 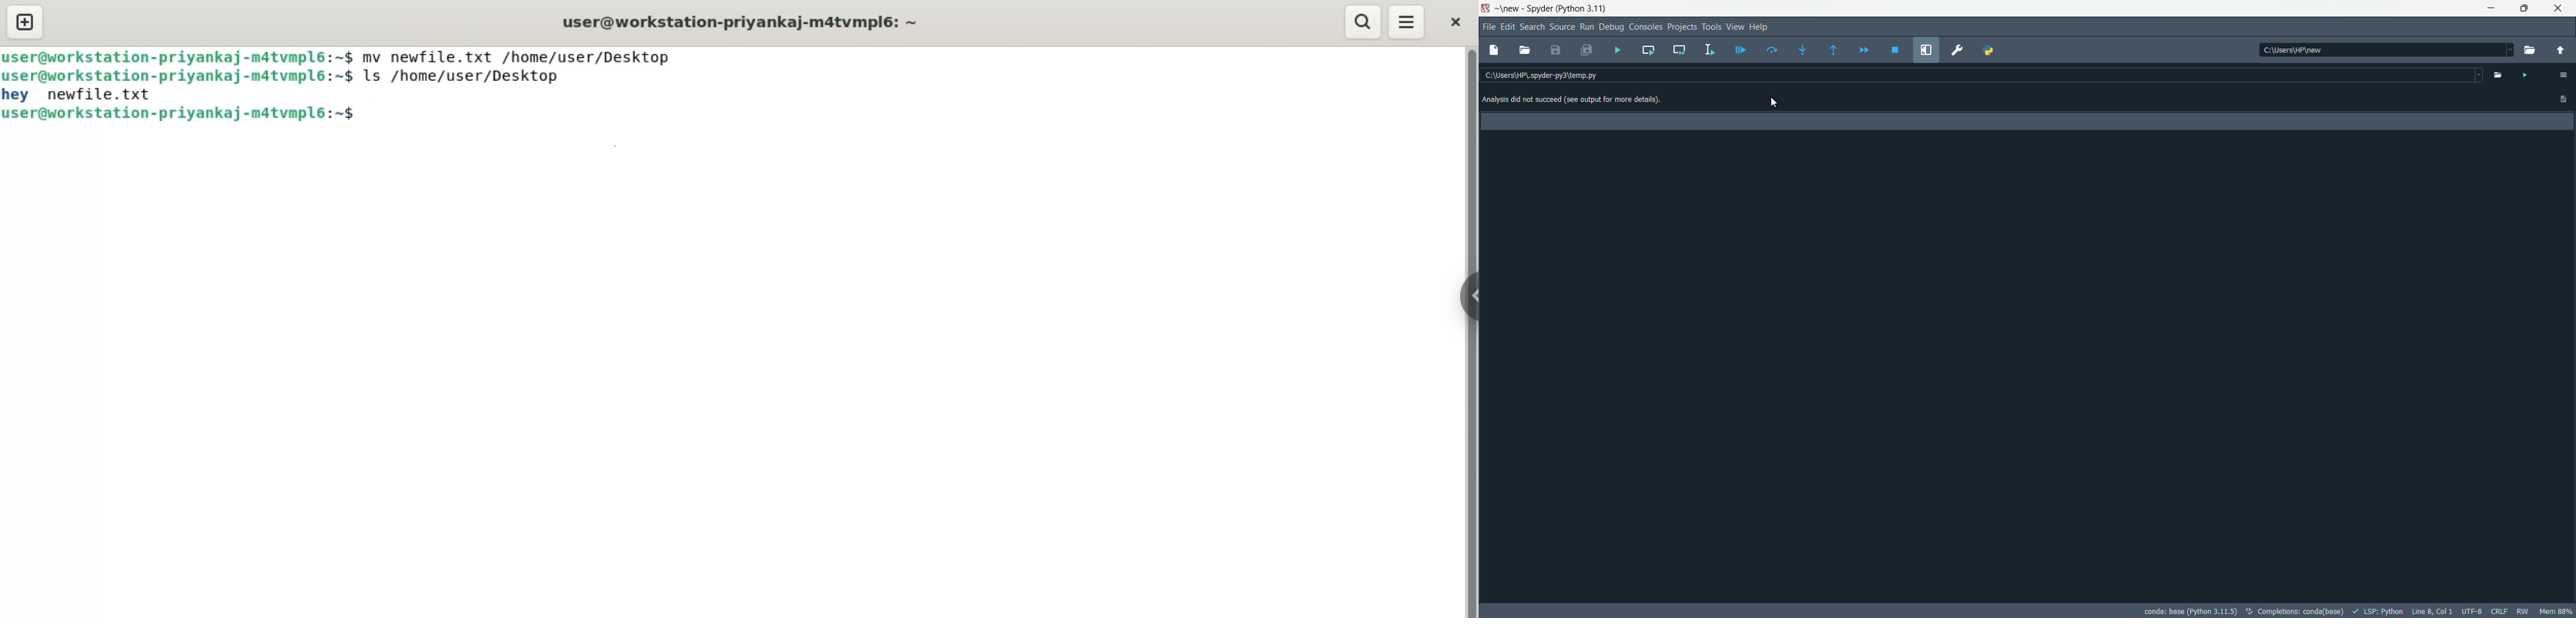 What do you see at coordinates (1679, 49) in the screenshot?
I see `run current cell and go to the next one` at bounding box center [1679, 49].